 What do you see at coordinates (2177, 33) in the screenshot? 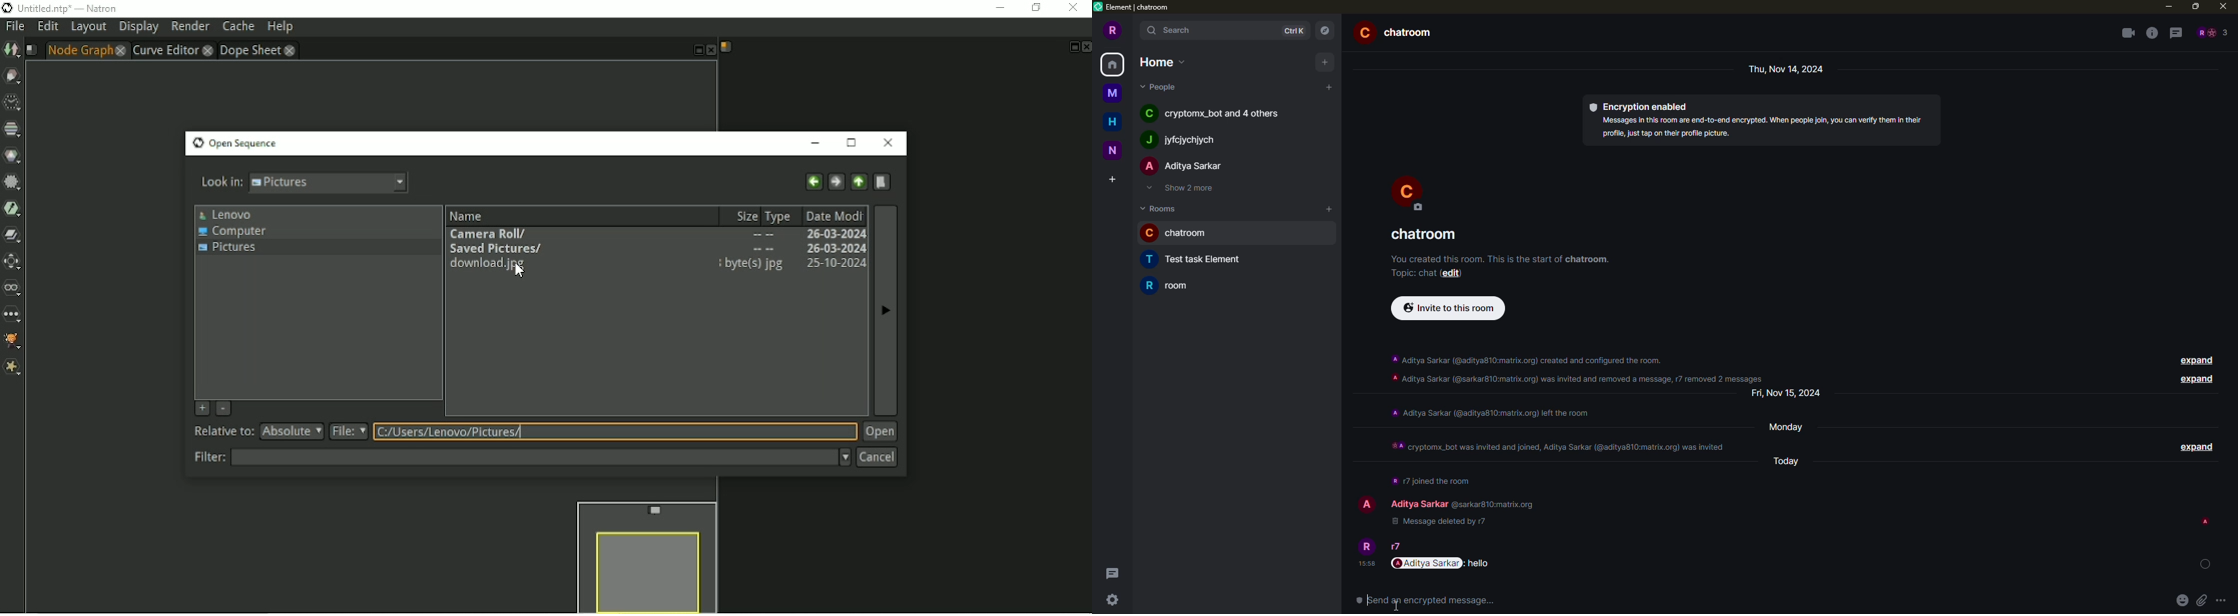
I see `threads` at bounding box center [2177, 33].